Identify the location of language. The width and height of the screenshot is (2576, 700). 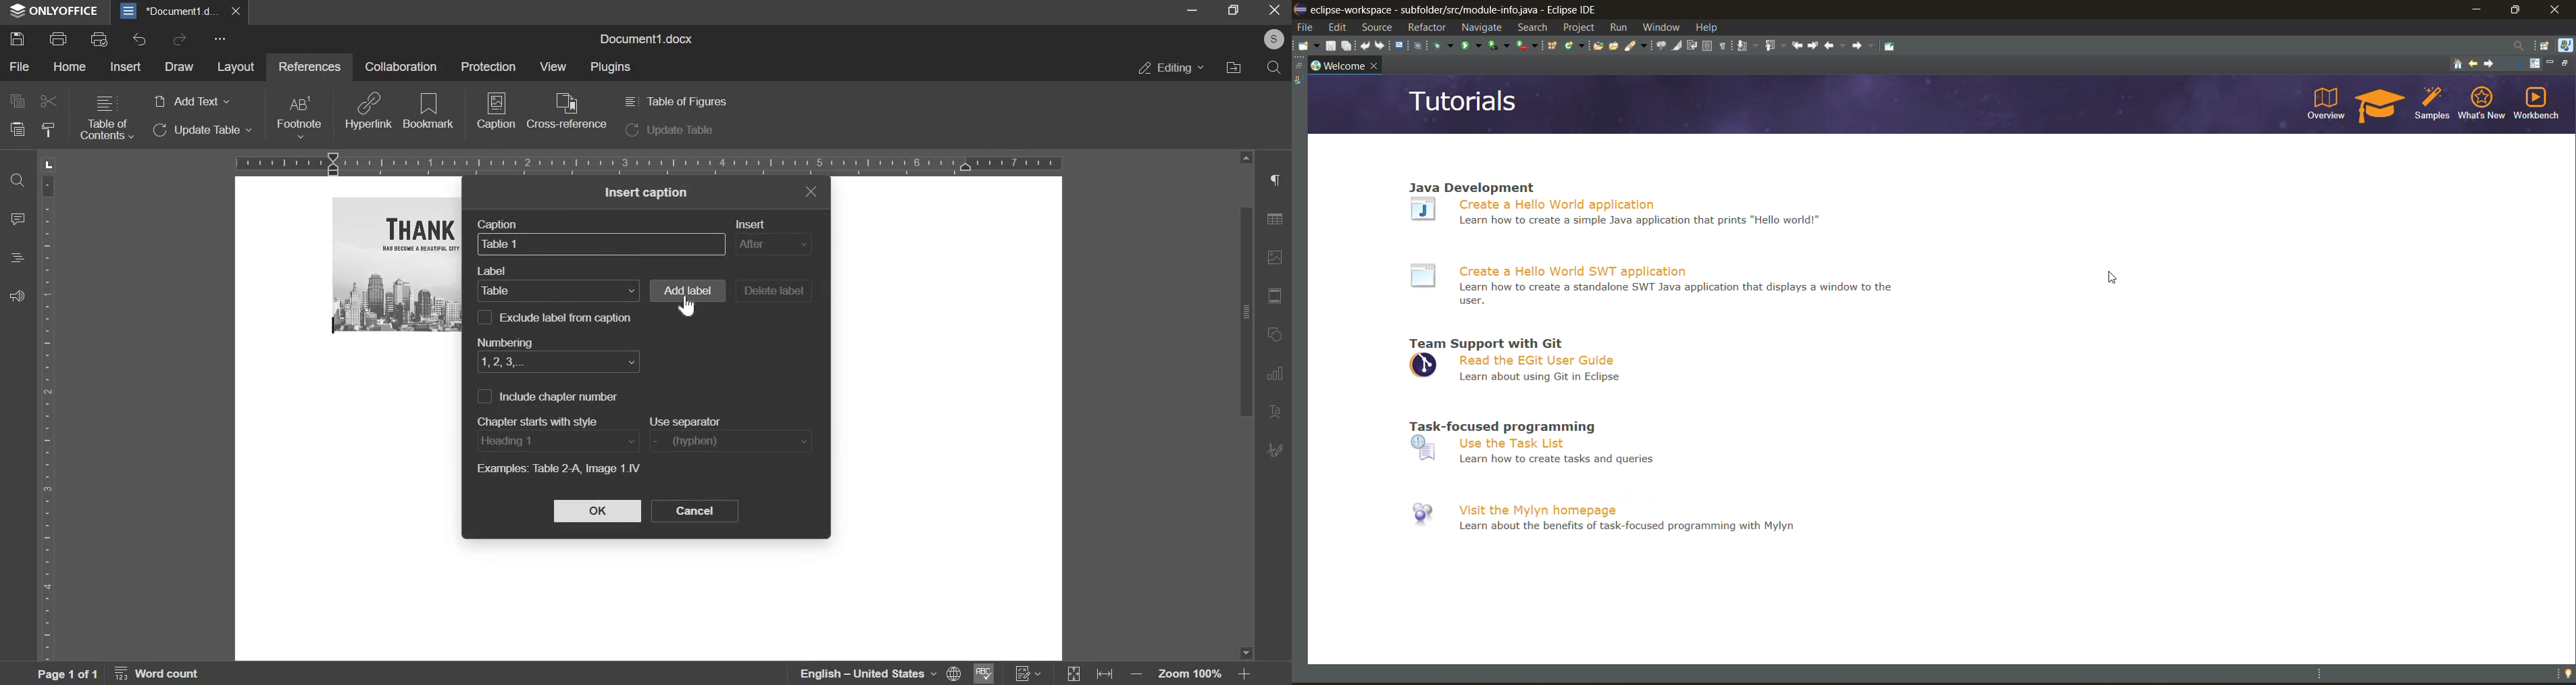
(858, 674).